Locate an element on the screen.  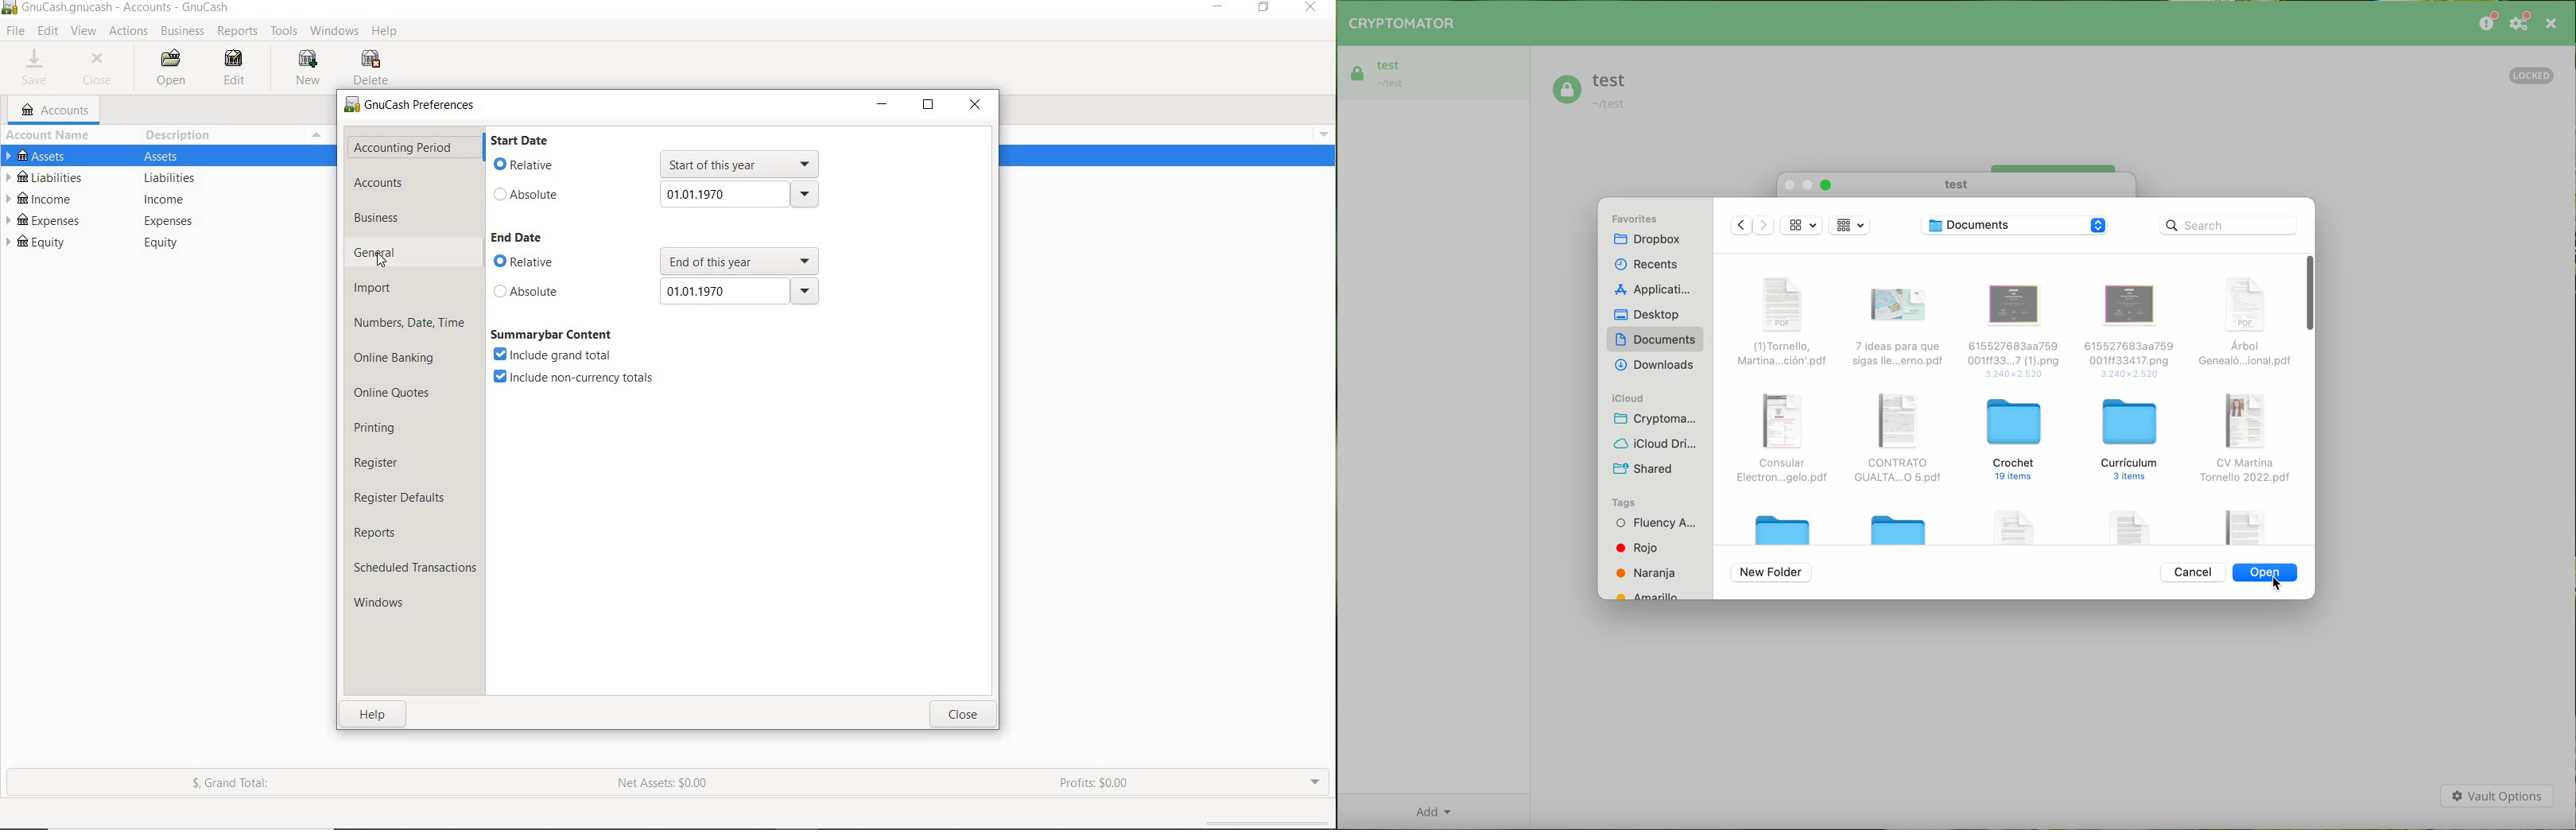
CLOSE is located at coordinates (1313, 9).